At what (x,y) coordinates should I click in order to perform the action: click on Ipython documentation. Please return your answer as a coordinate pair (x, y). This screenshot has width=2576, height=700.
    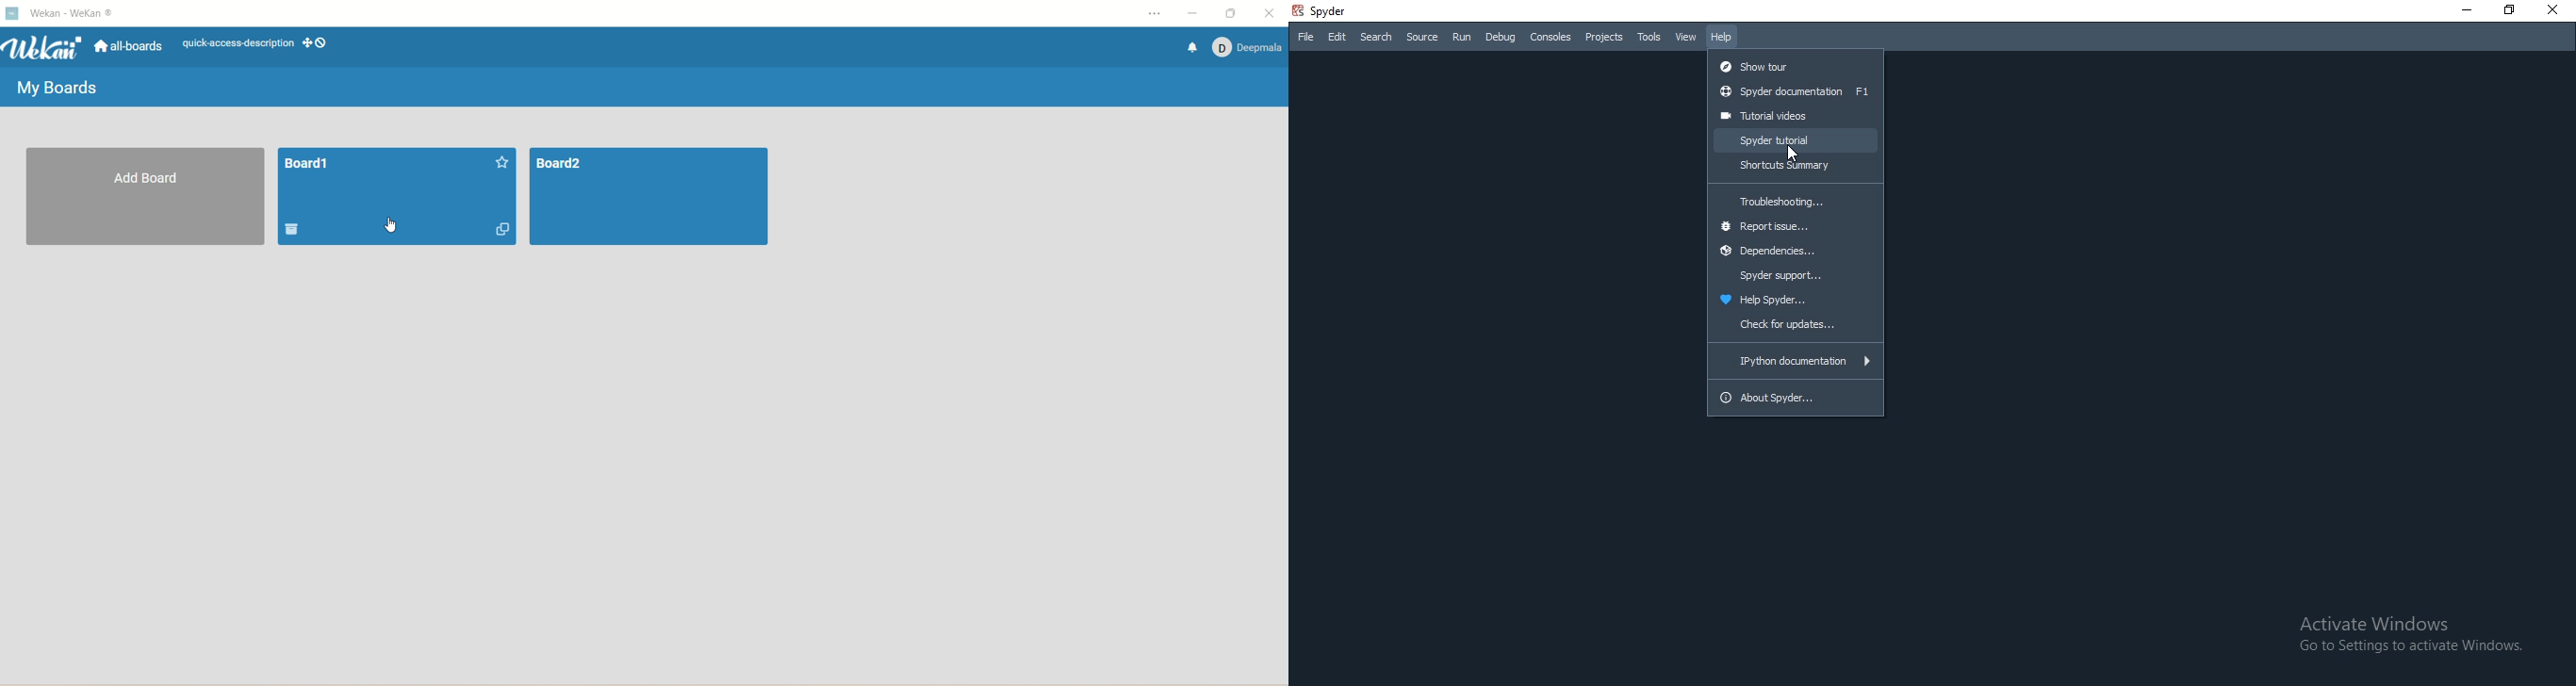
    Looking at the image, I should click on (1794, 361).